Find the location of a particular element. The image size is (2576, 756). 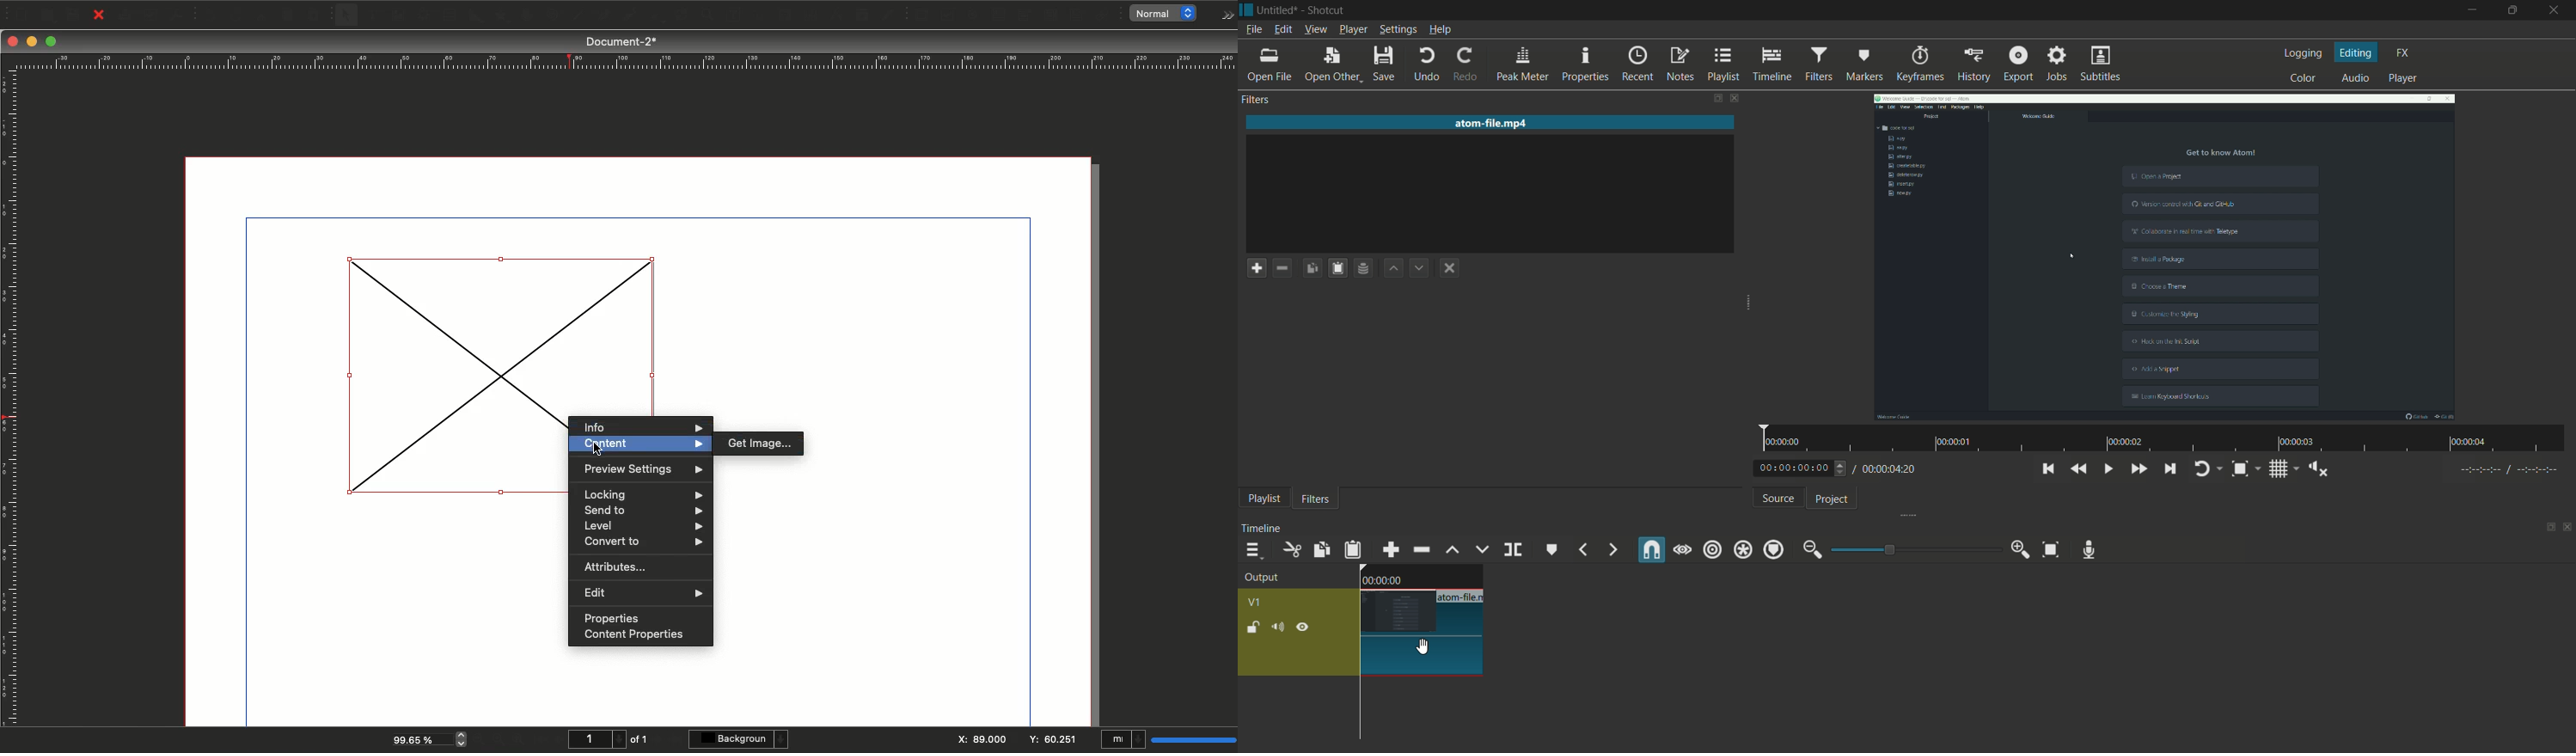

total time is located at coordinates (1892, 471).